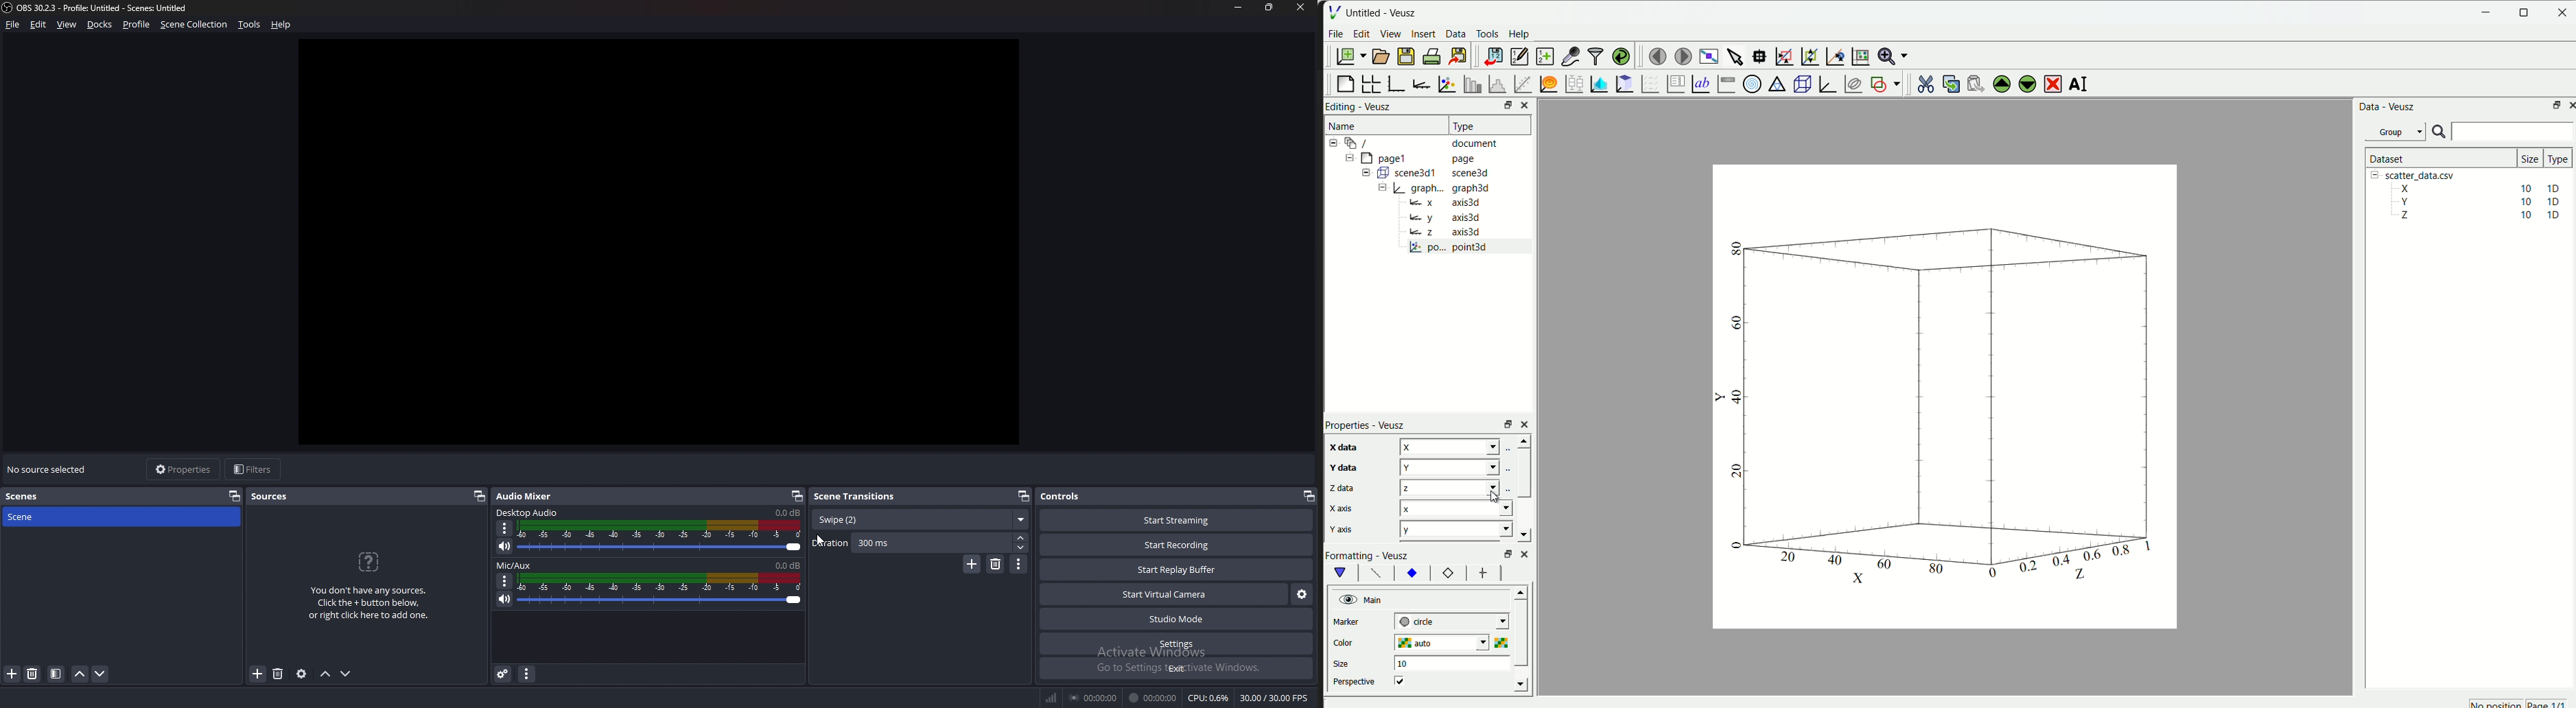 This screenshot has width=2576, height=728. What do you see at coordinates (1300, 6) in the screenshot?
I see `close` at bounding box center [1300, 6].